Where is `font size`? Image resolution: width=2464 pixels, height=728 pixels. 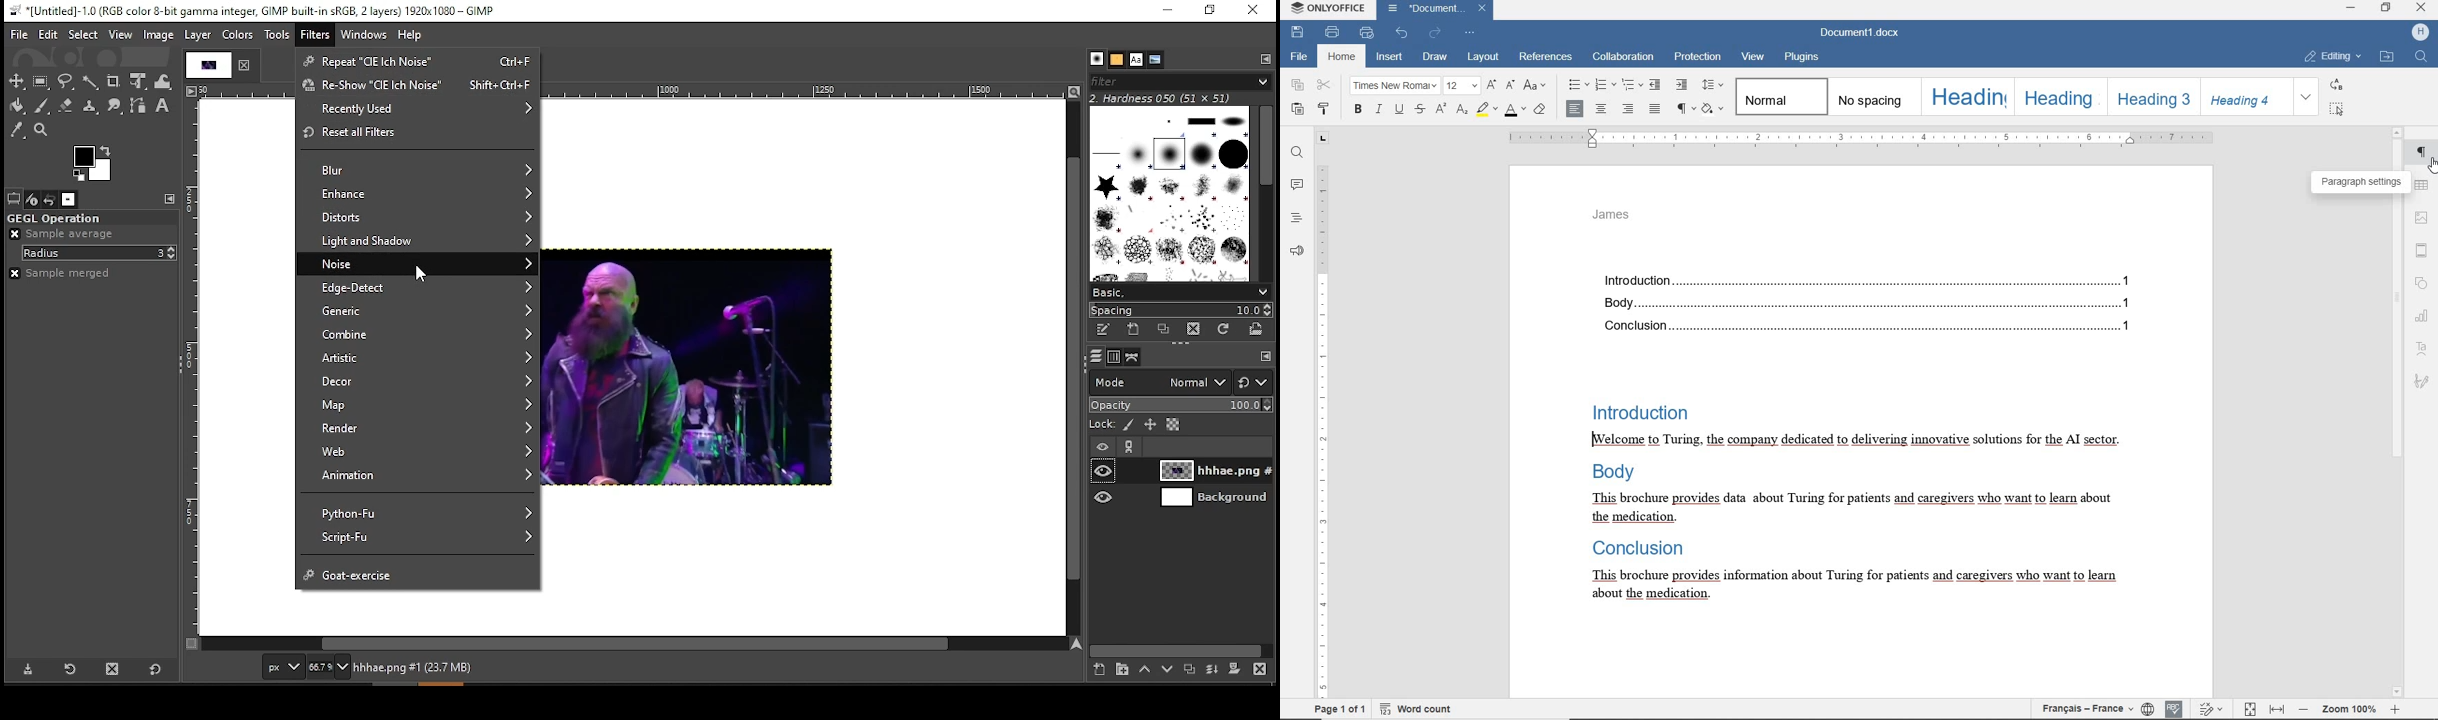
font size is located at coordinates (1463, 86).